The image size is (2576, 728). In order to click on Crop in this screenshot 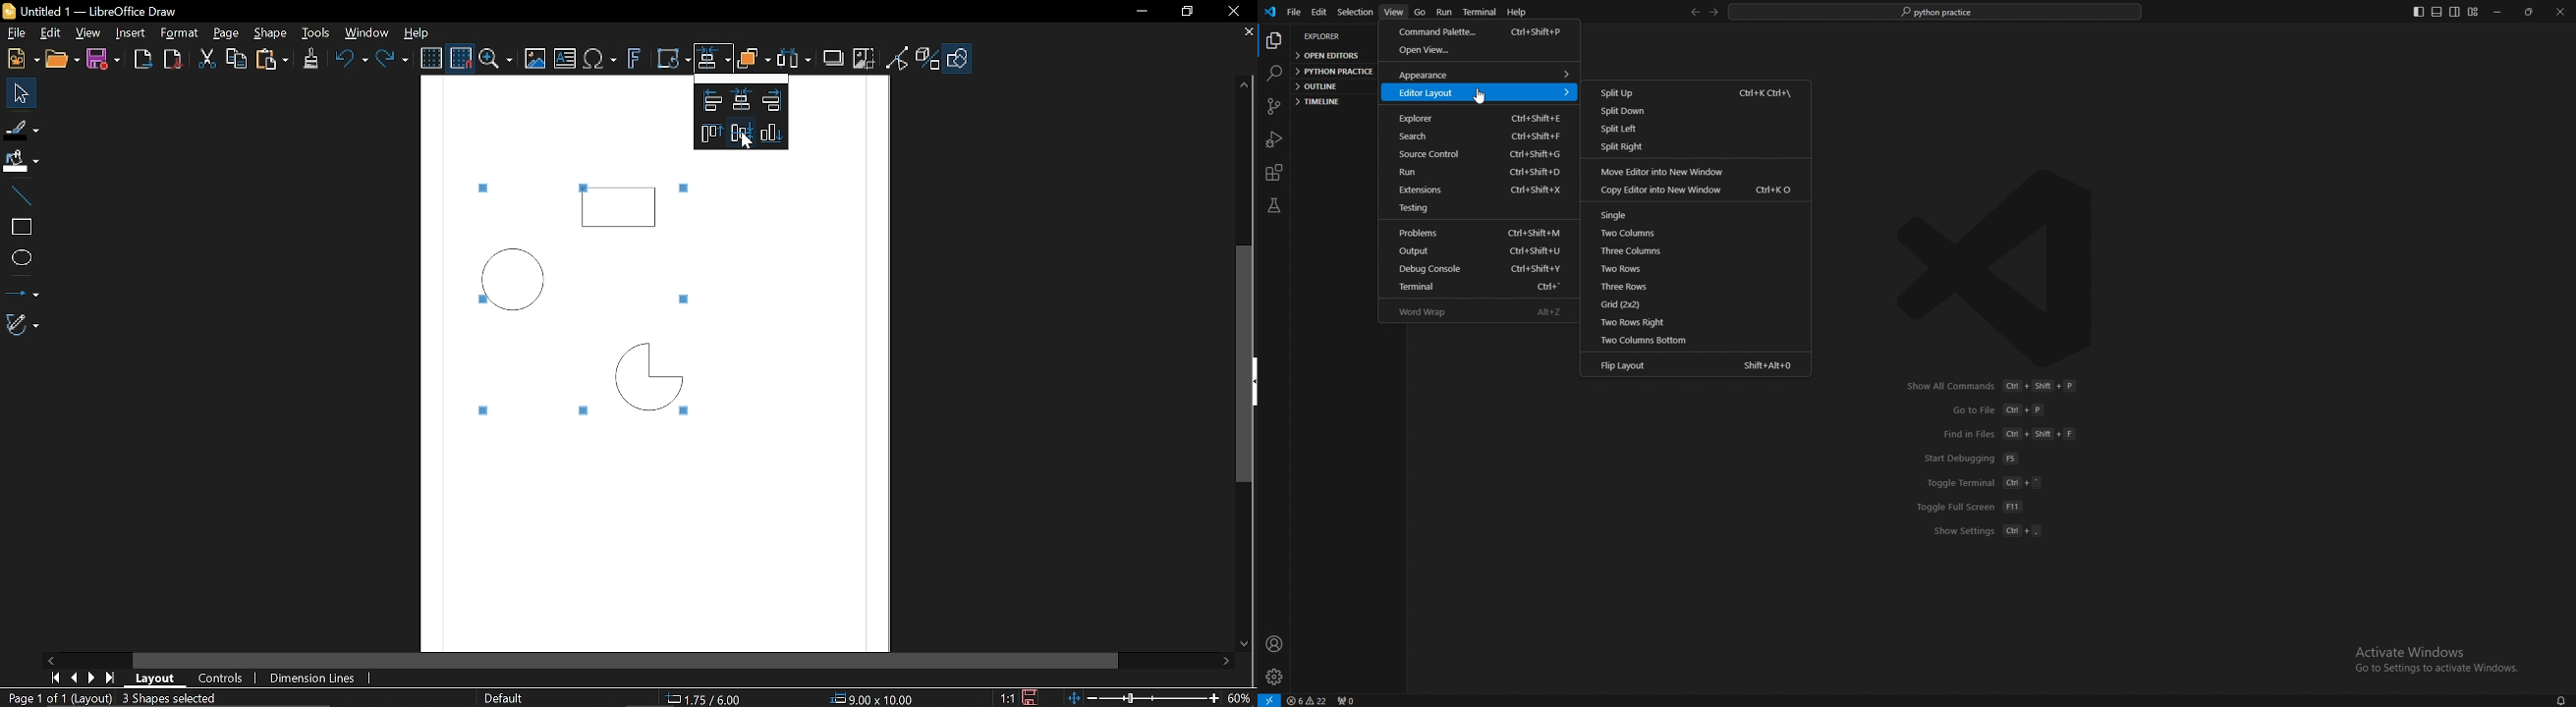, I will do `click(863, 59)`.